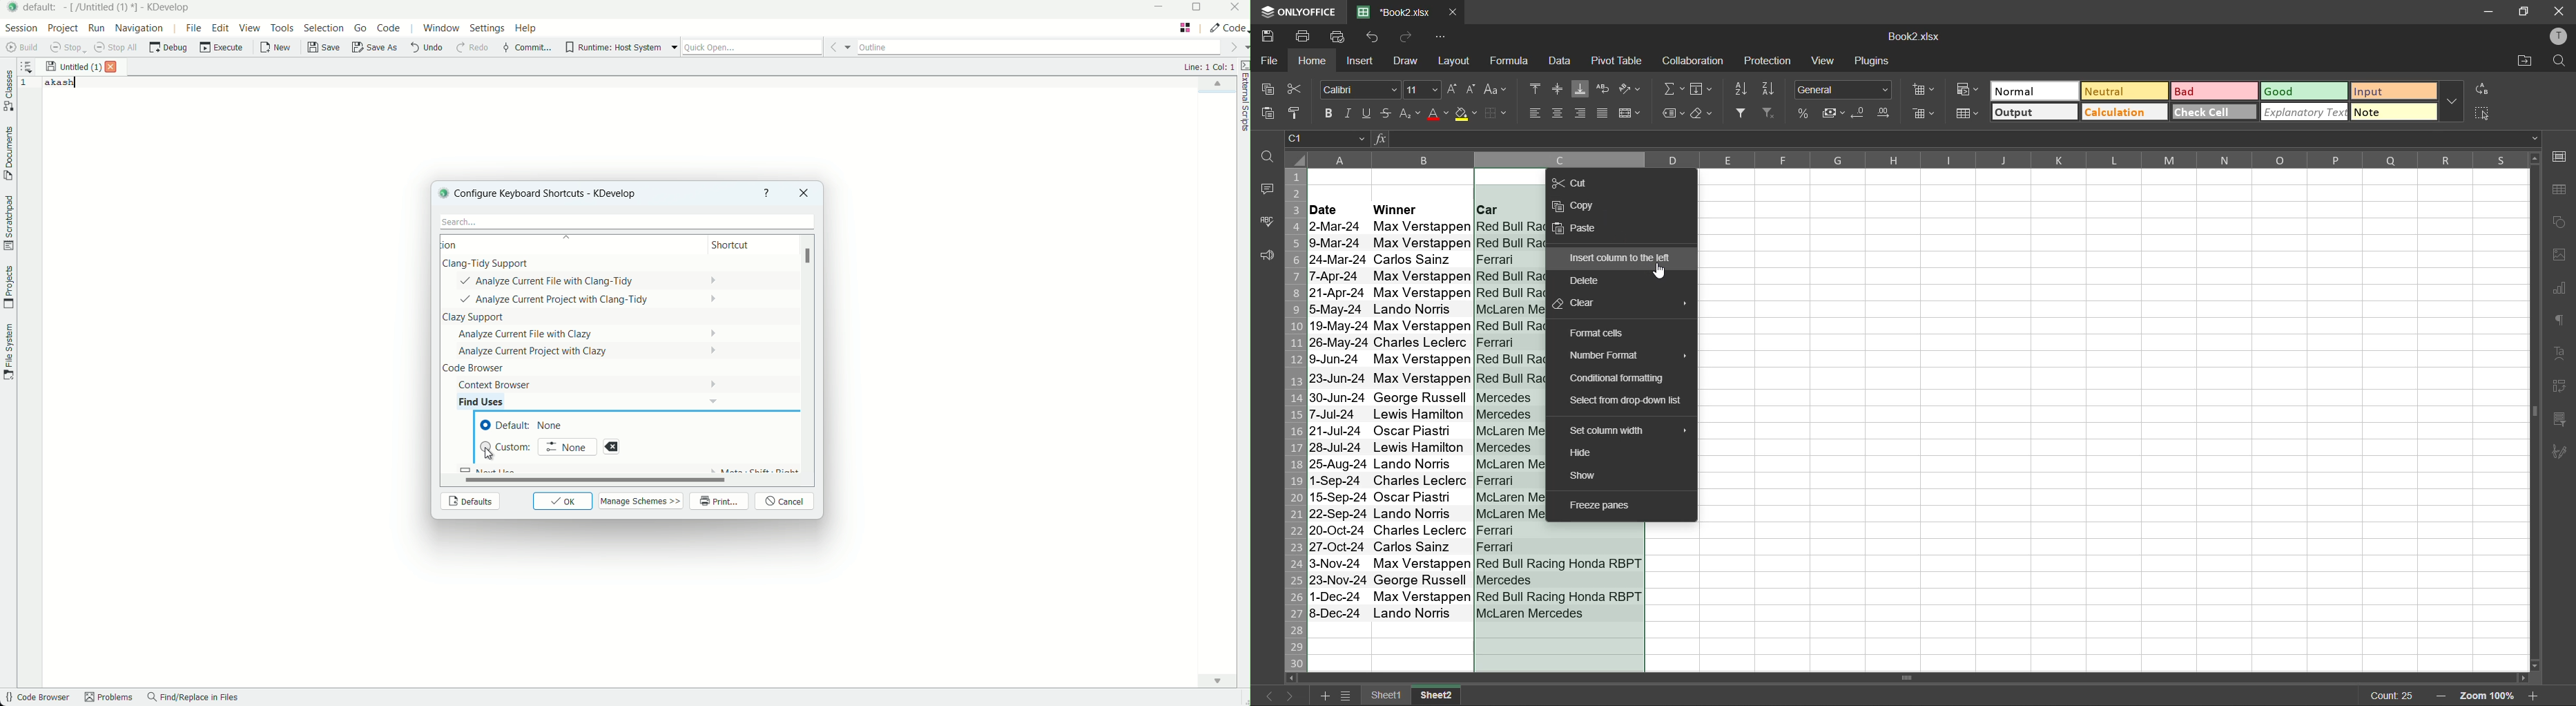 This screenshot has width=2576, height=728. I want to click on signature, so click(2560, 456).